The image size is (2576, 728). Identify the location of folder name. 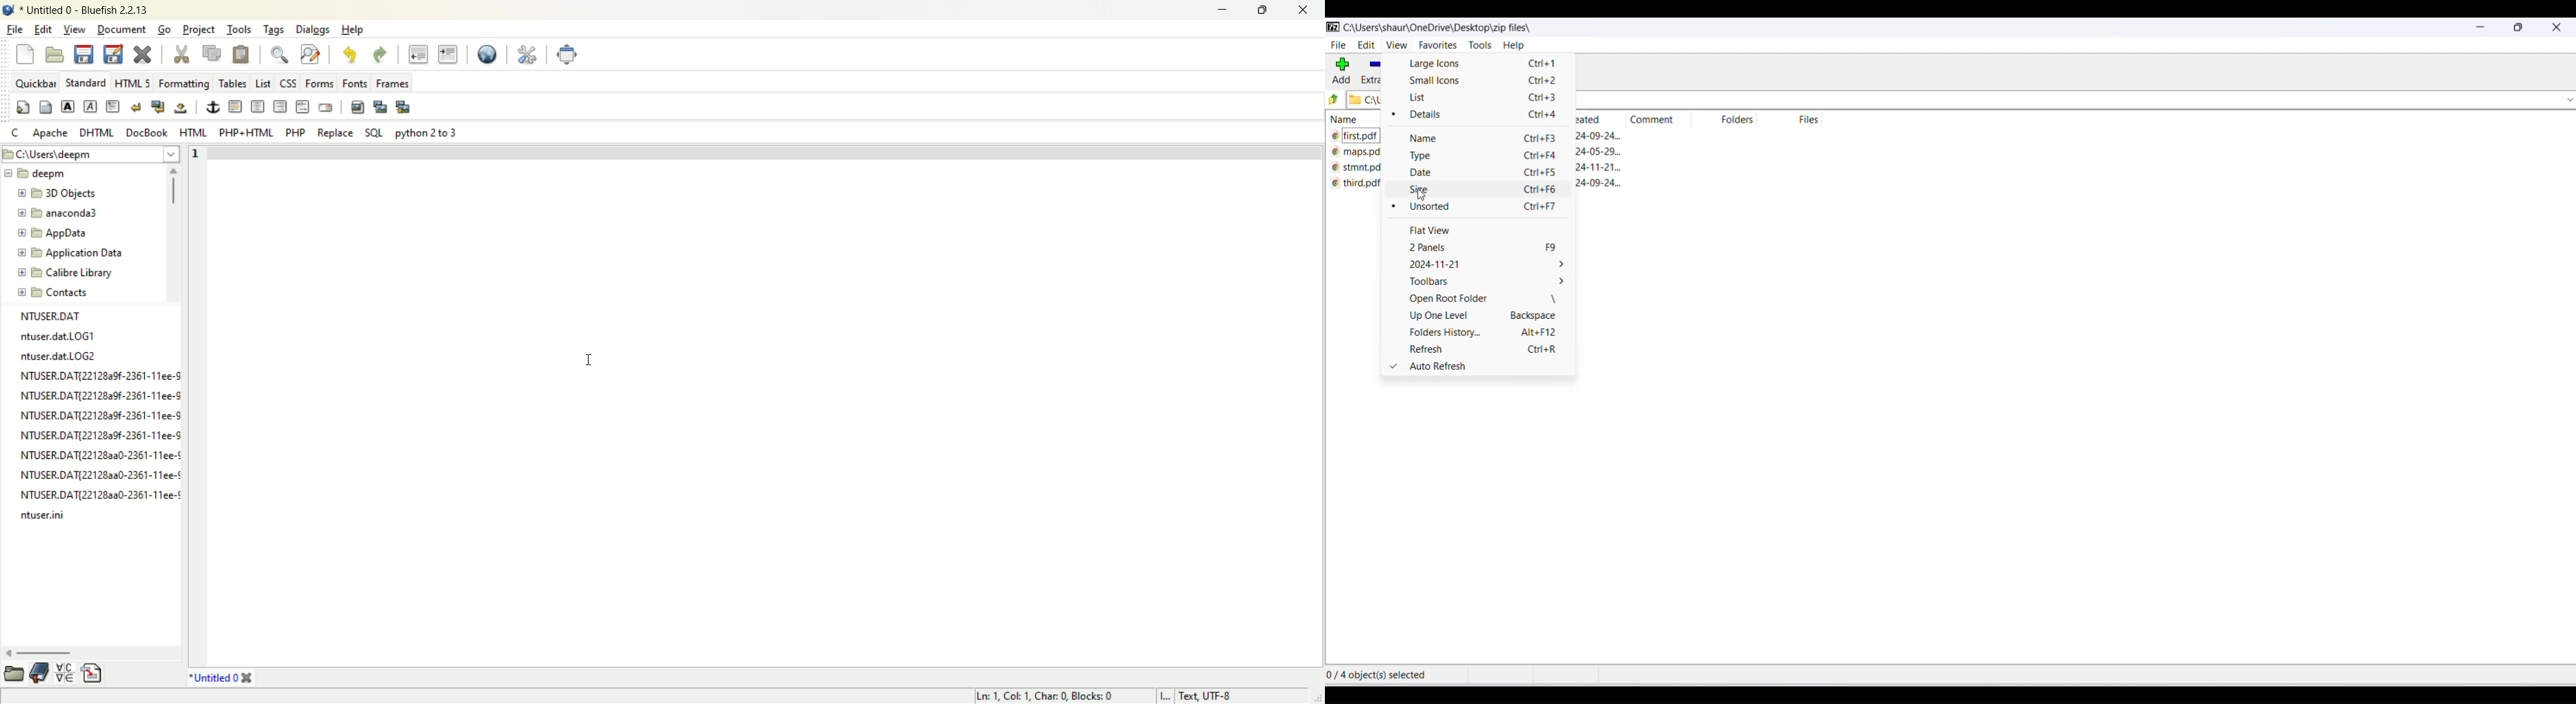
(66, 273).